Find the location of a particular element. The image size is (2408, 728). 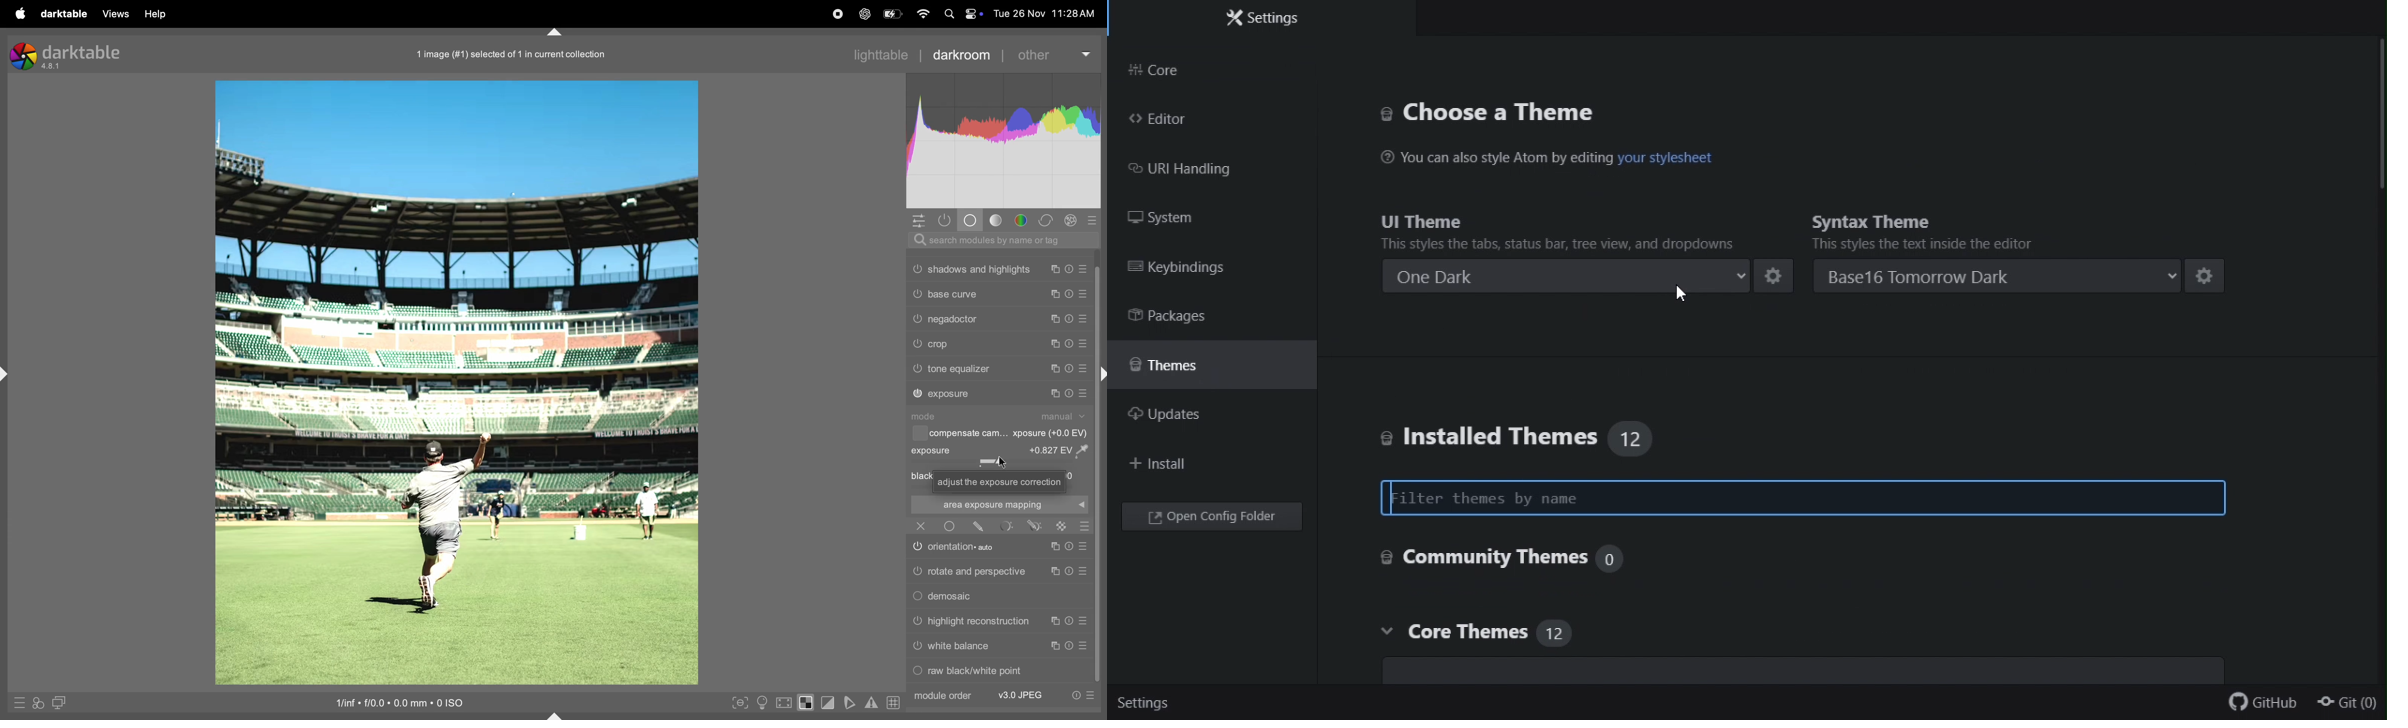

copy is located at coordinates (1056, 295).